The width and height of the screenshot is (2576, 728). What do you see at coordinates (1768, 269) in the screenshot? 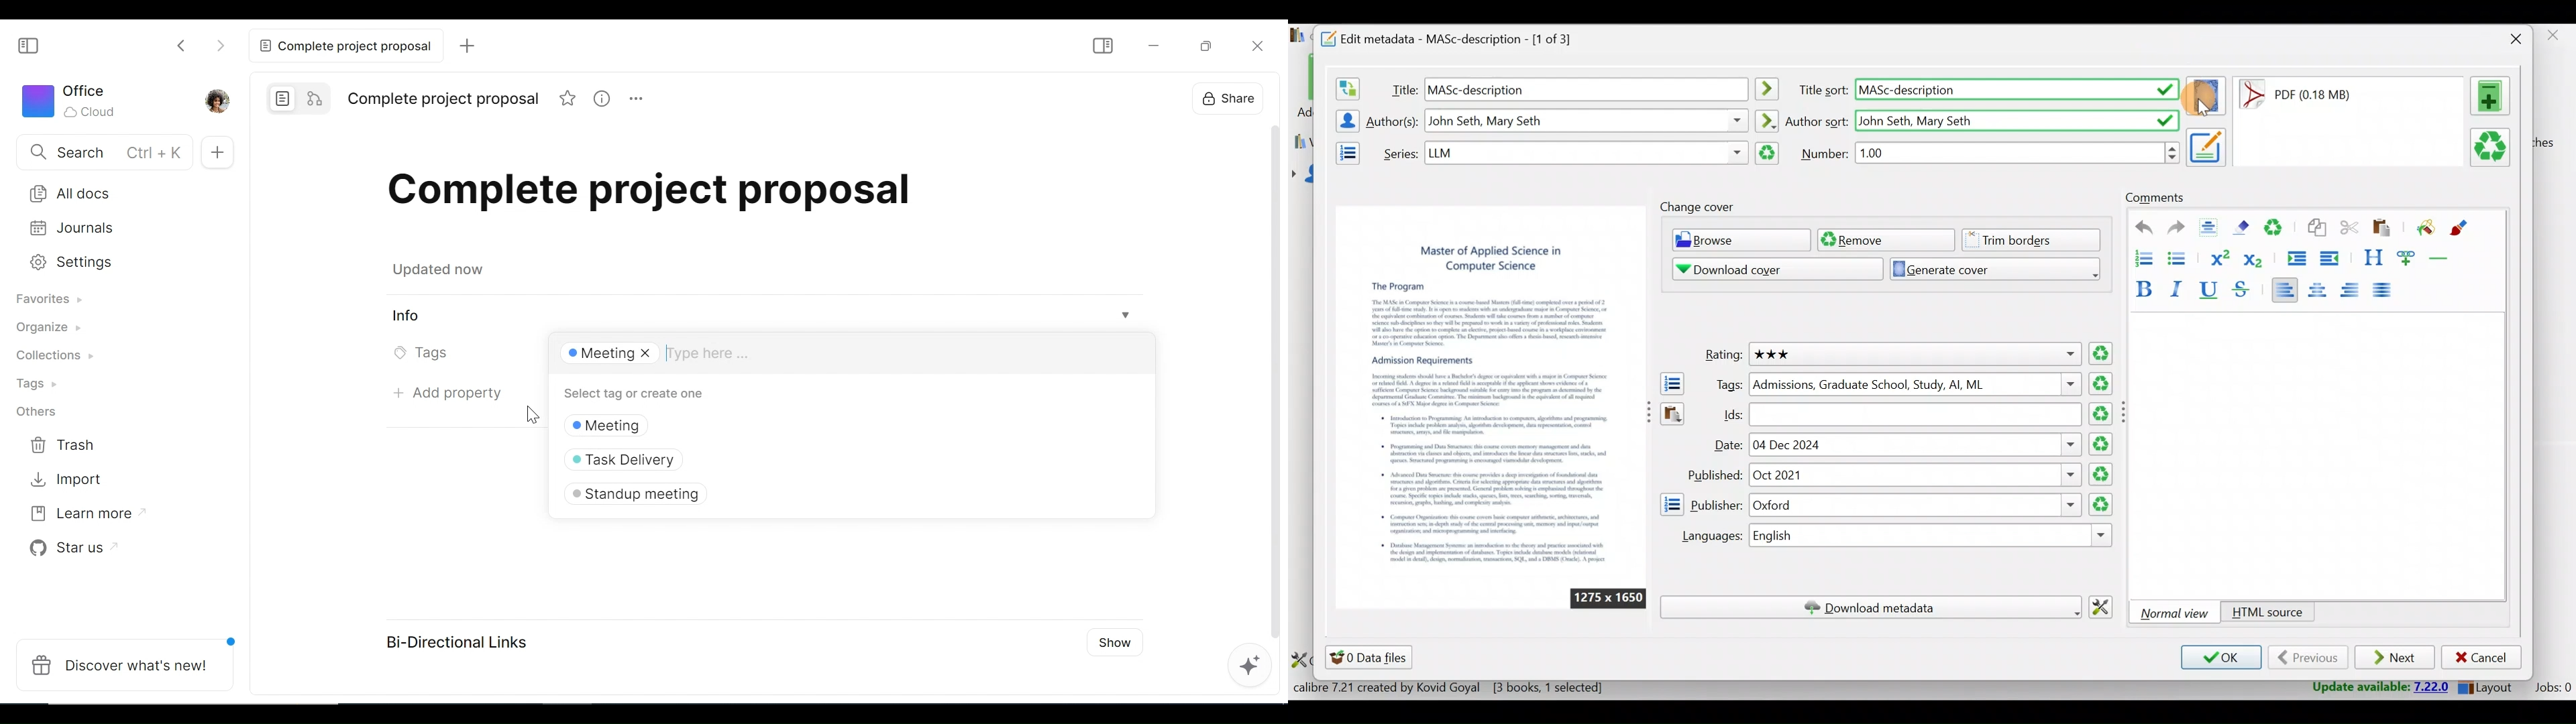
I see `Download cover` at bounding box center [1768, 269].